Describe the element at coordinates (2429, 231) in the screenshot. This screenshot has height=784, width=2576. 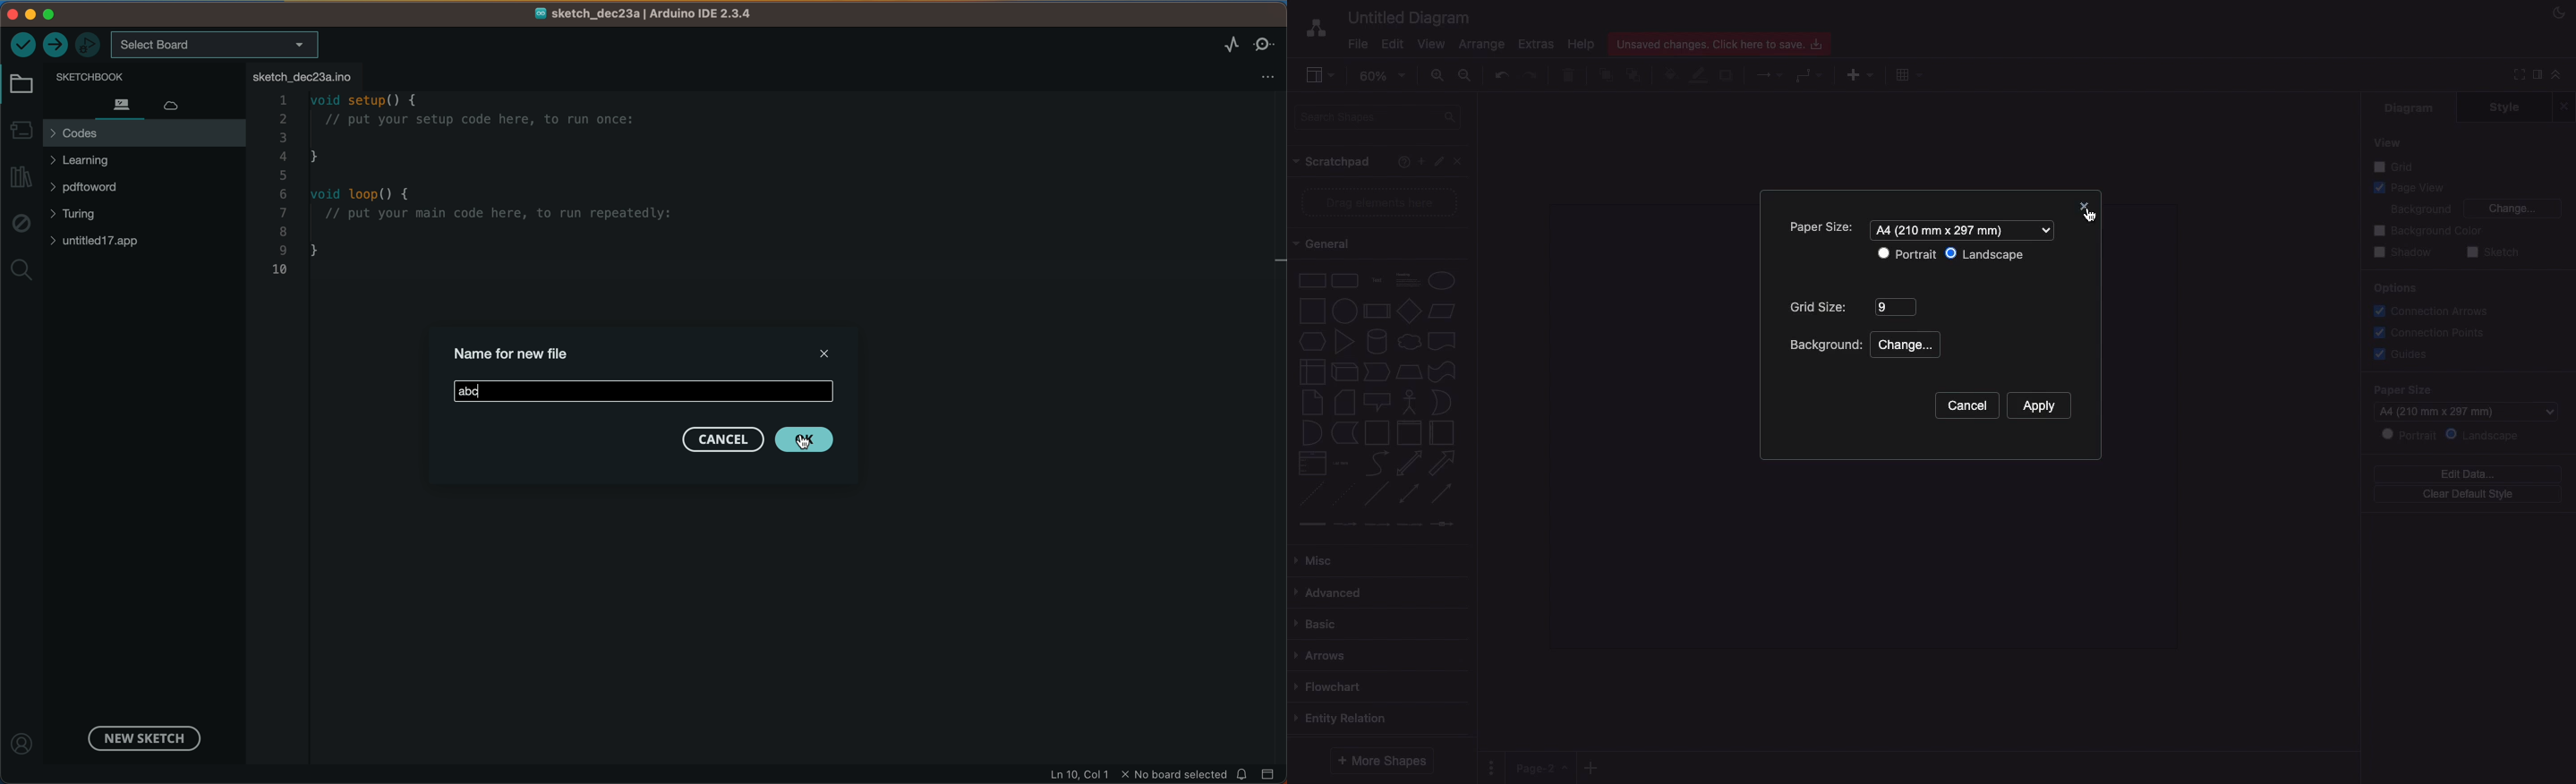
I see `Background color` at that location.